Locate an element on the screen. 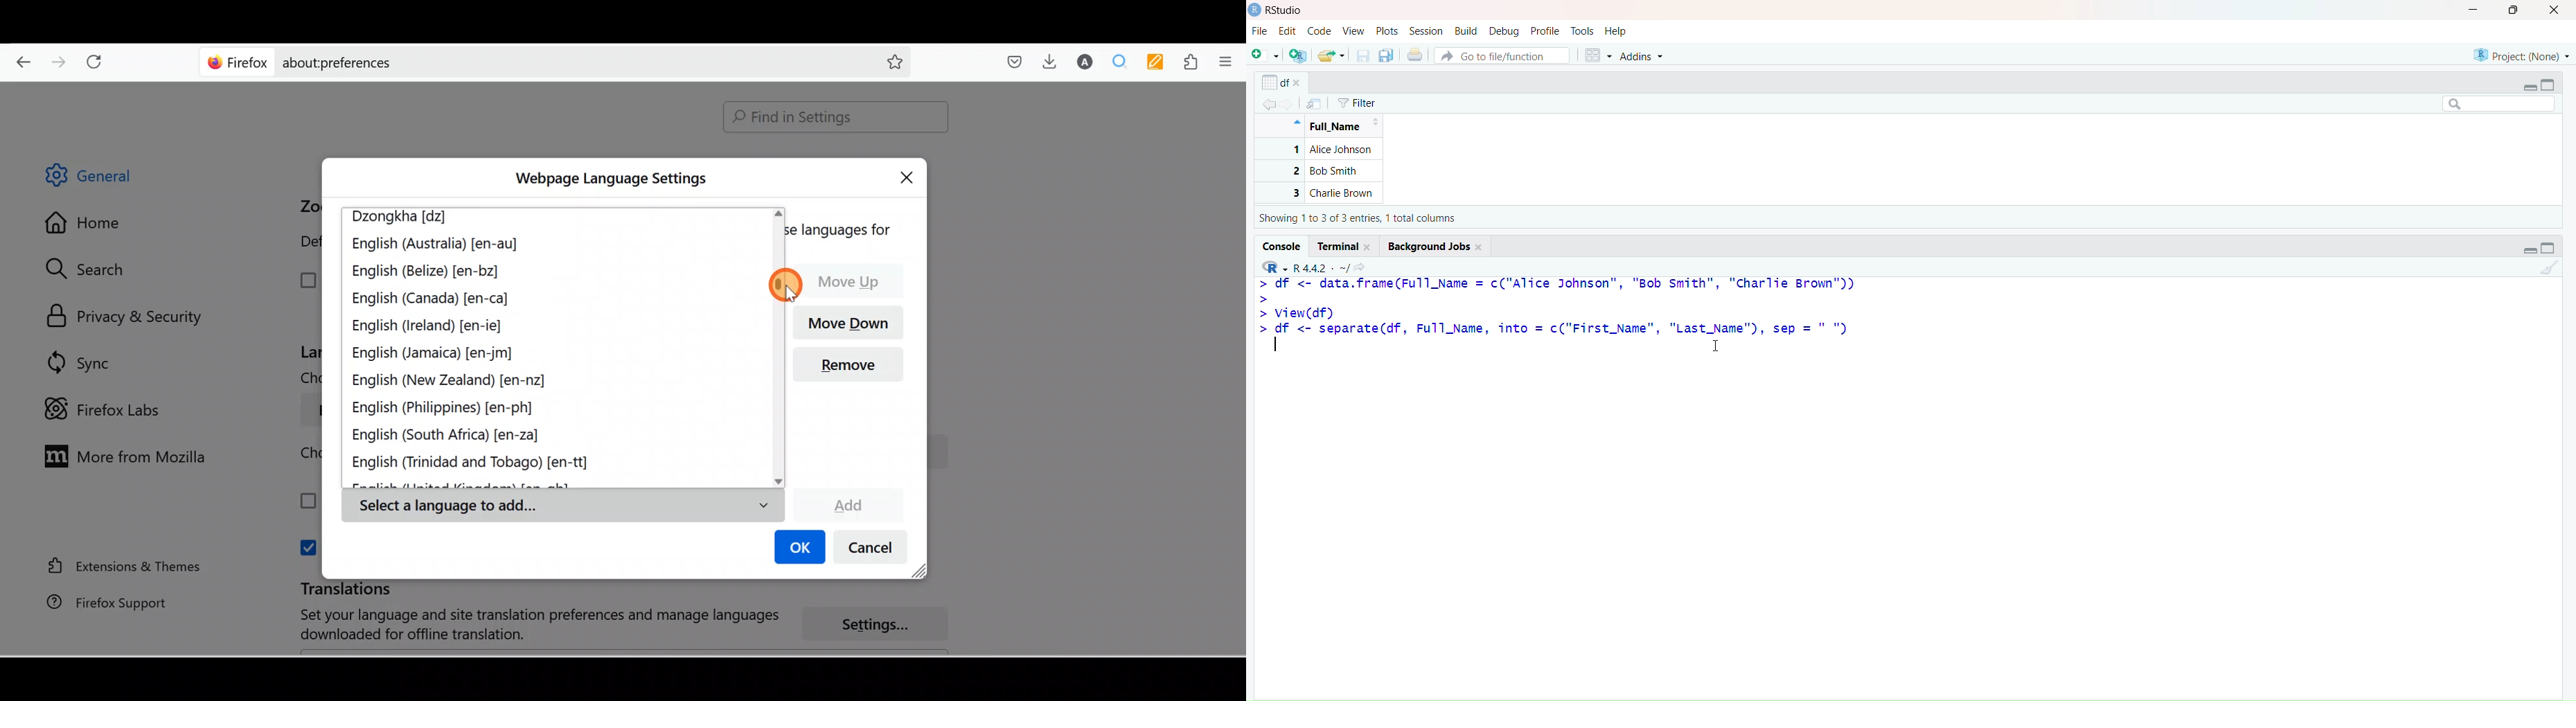  Console is located at coordinates (1283, 245).